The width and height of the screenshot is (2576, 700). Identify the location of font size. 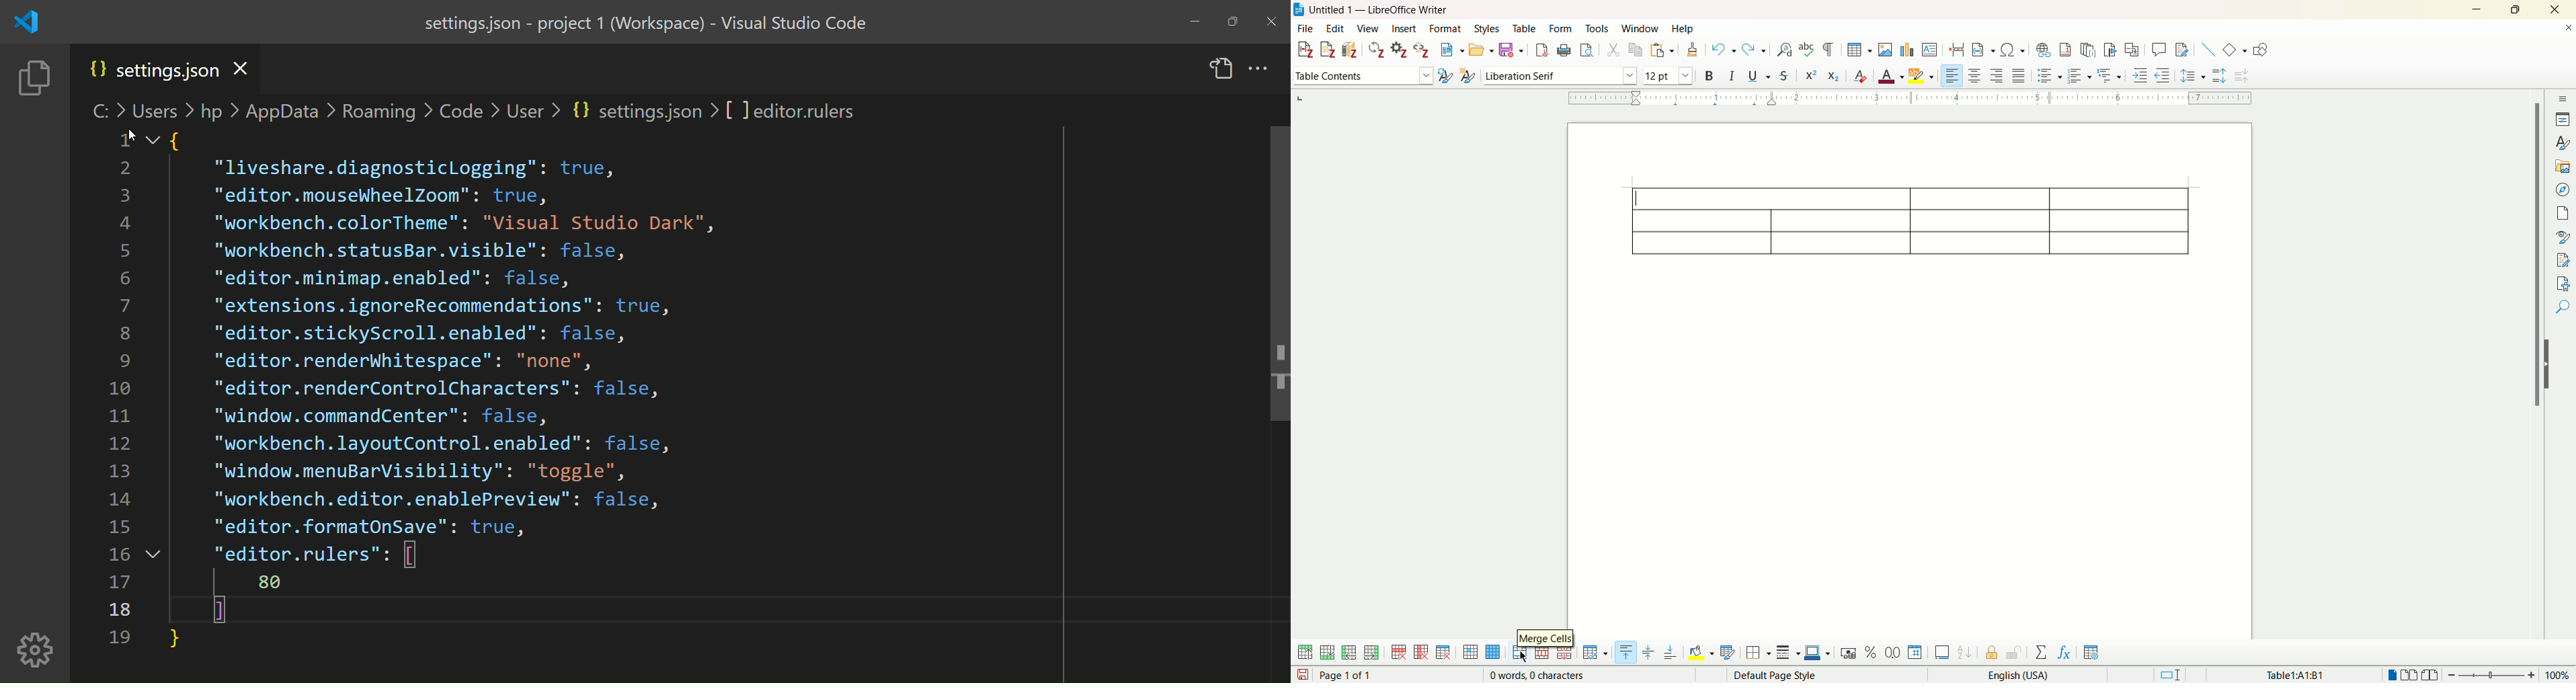
(1667, 77).